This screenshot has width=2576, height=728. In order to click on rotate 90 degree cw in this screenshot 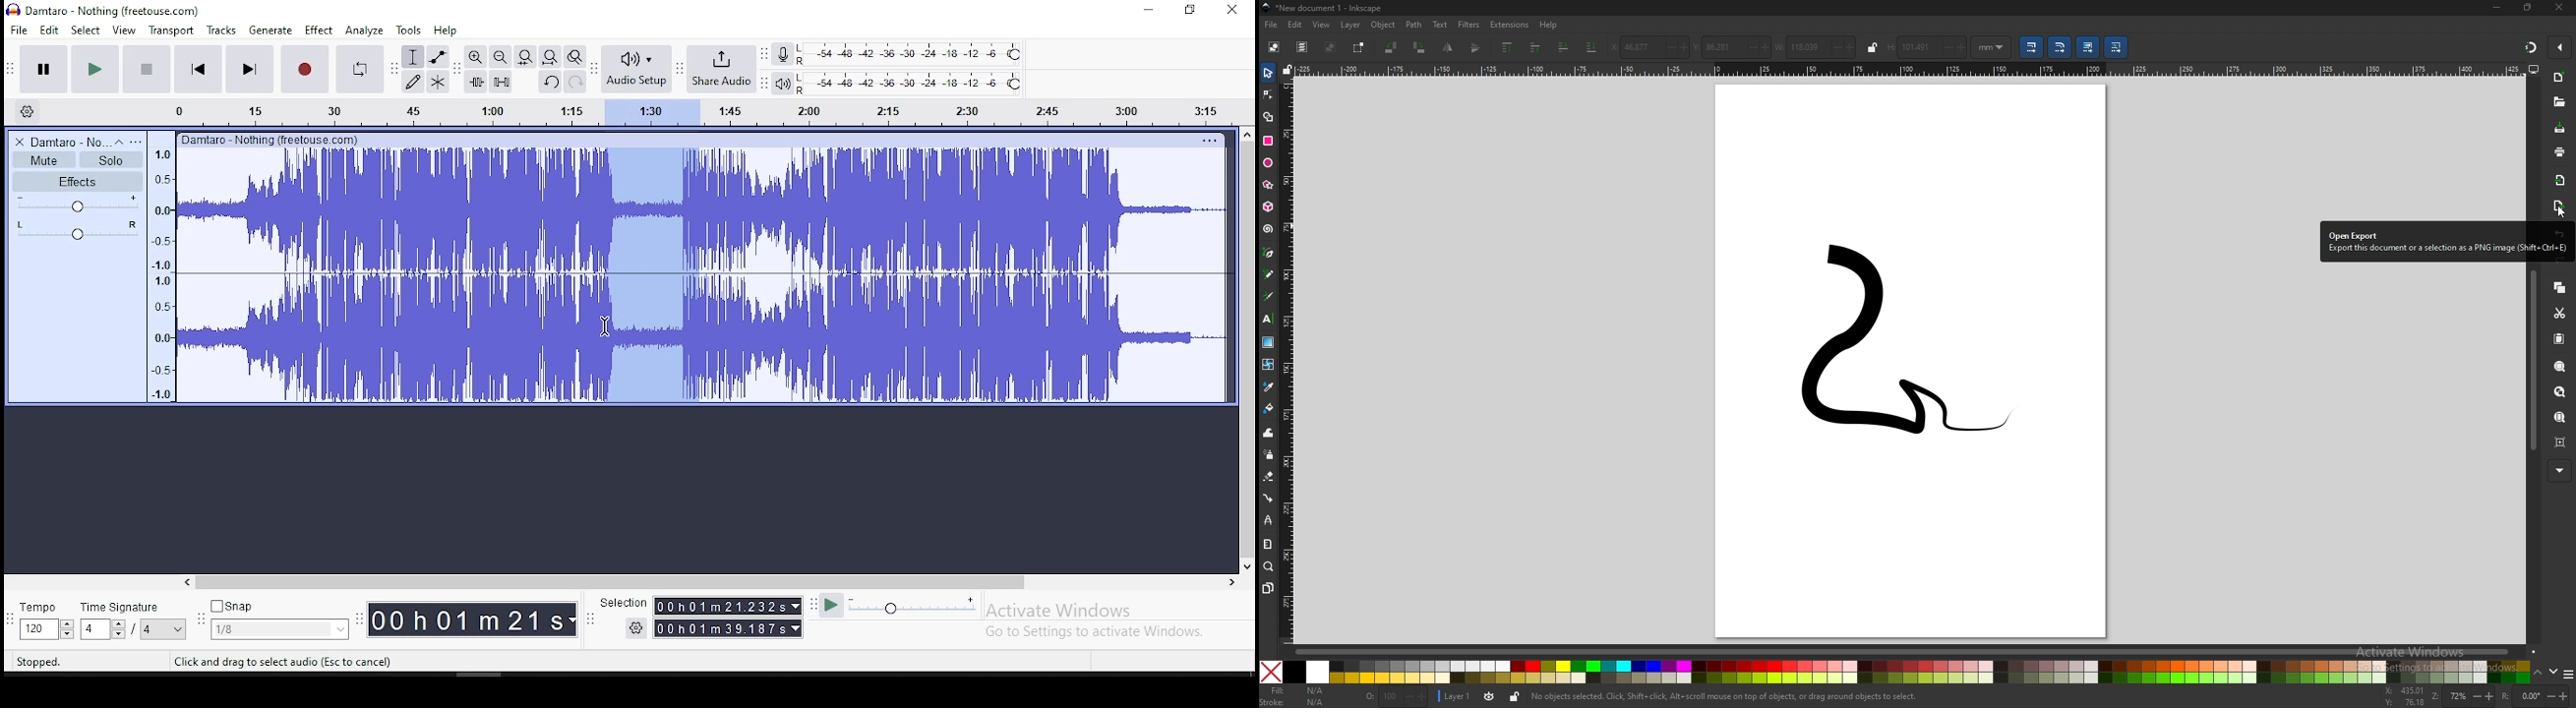, I will do `click(1420, 47)`.